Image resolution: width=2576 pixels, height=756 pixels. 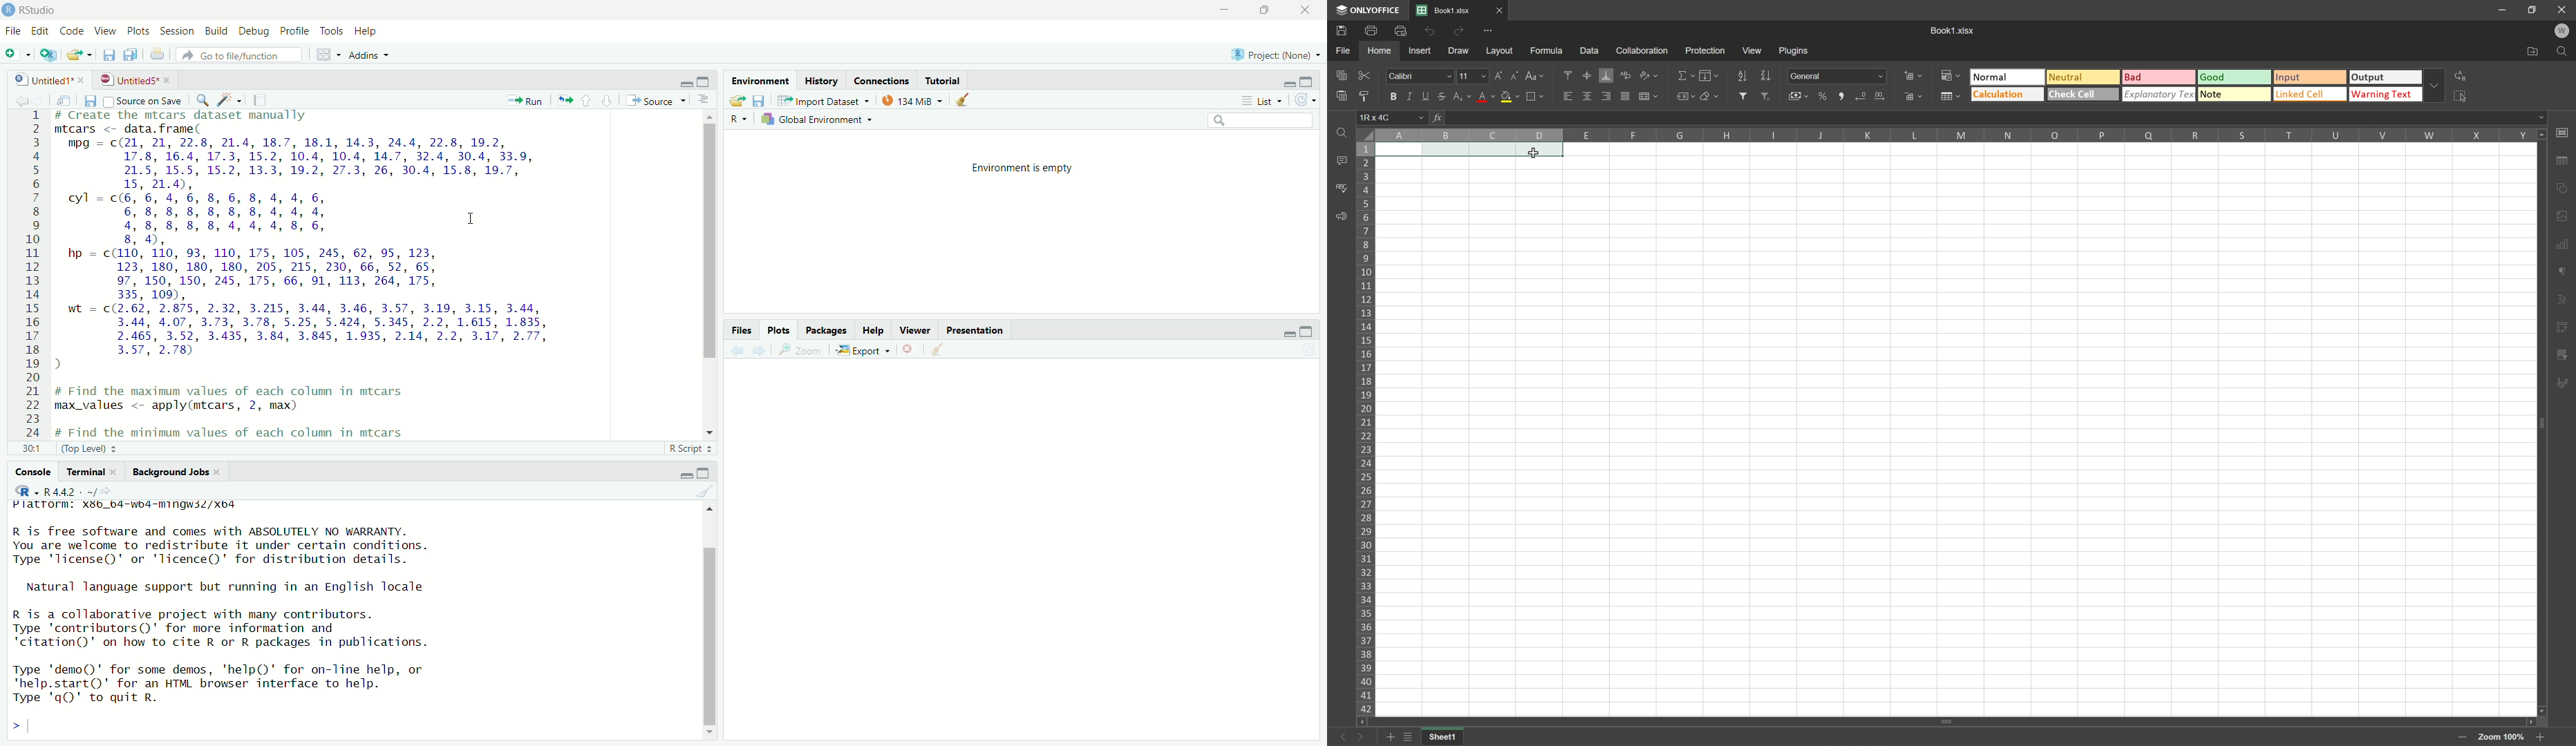 What do you see at coordinates (1365, 431) in the screenshot?
I see `Row numbers` at bounding box center [1365, 431].